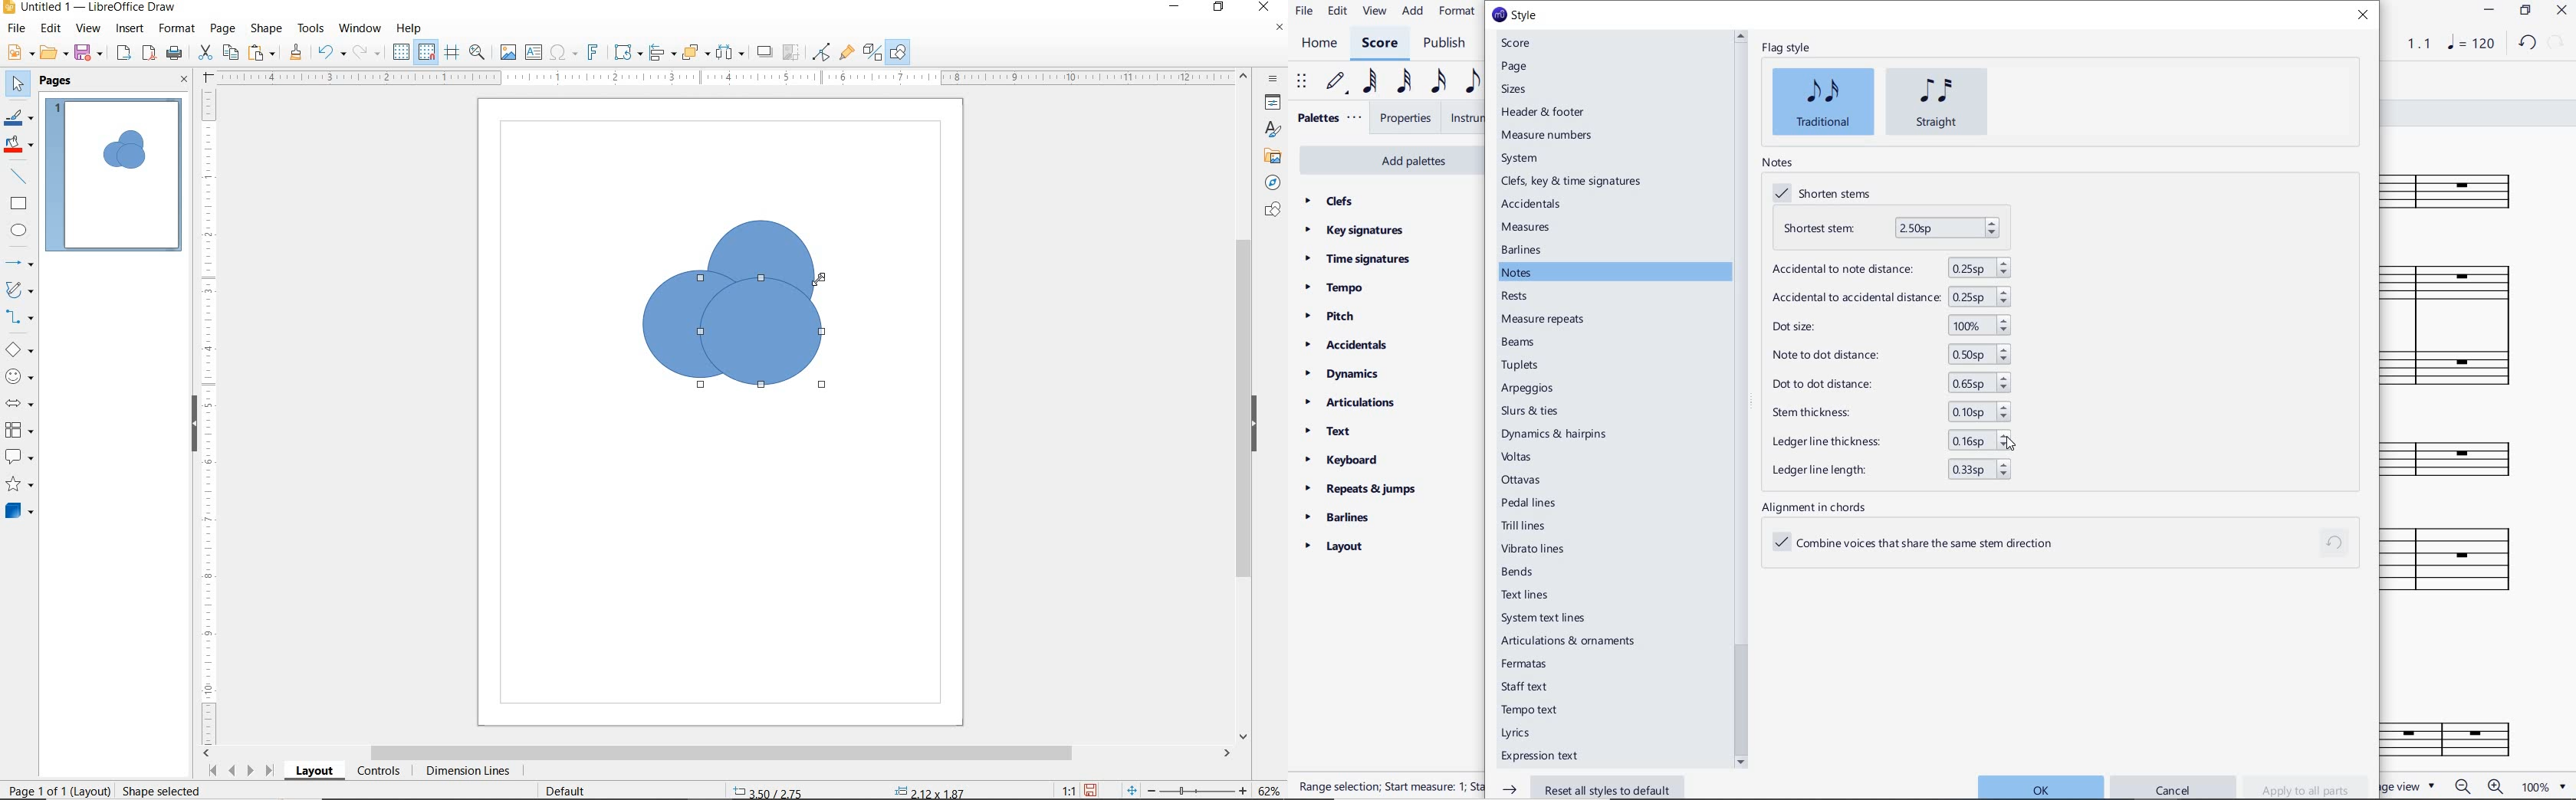  What do you see at coordinates (1457, 12) in the screenshot?
I see `format` at bounding box center [1457, 12].